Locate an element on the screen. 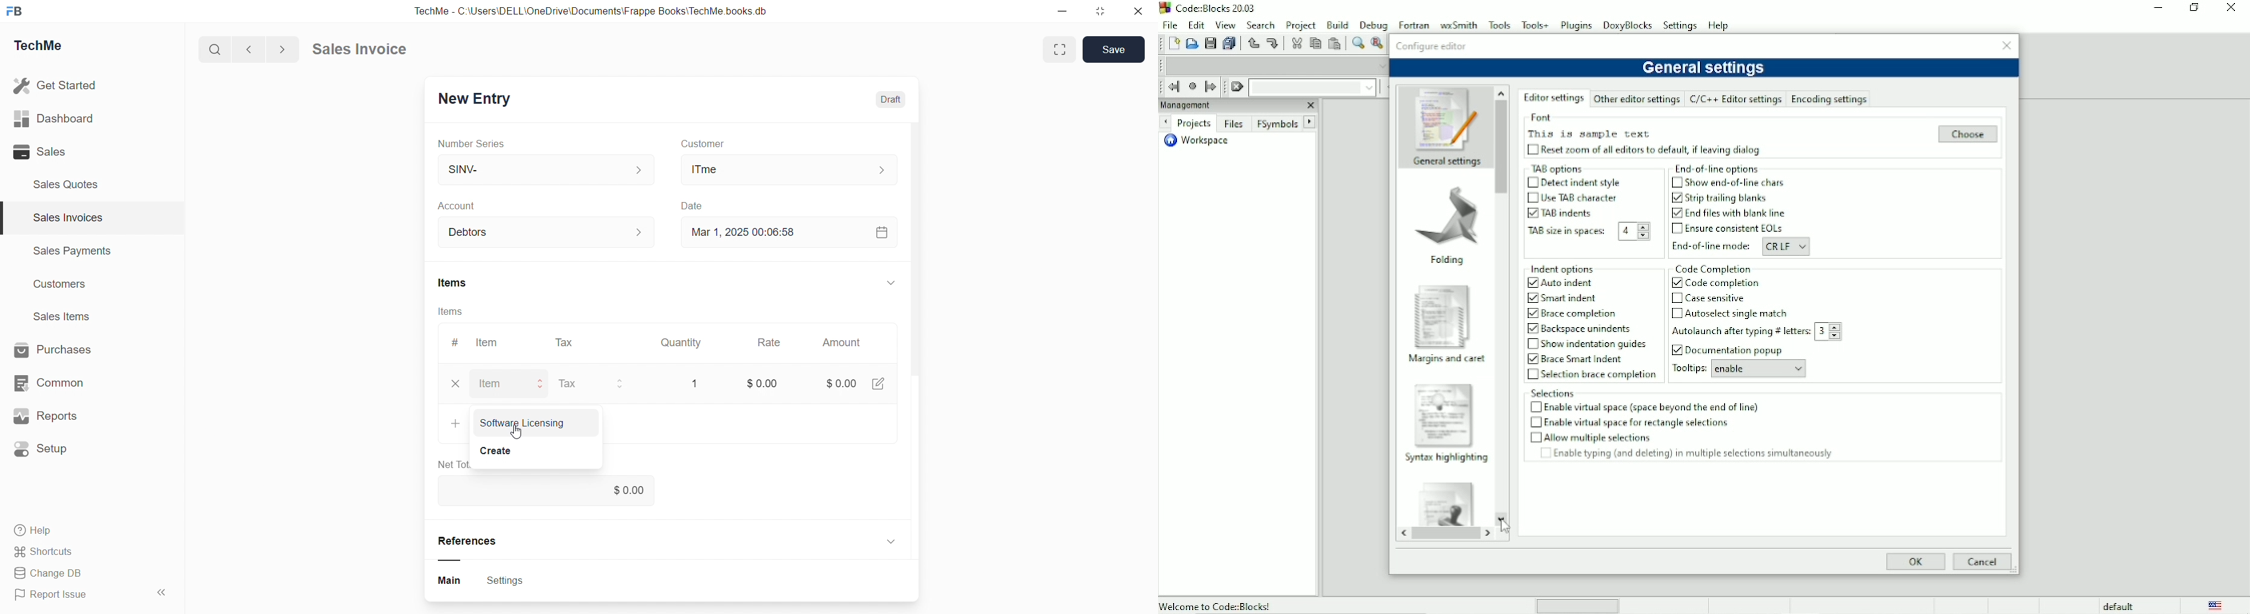  Drop down is located at coordinates (1803, 247).